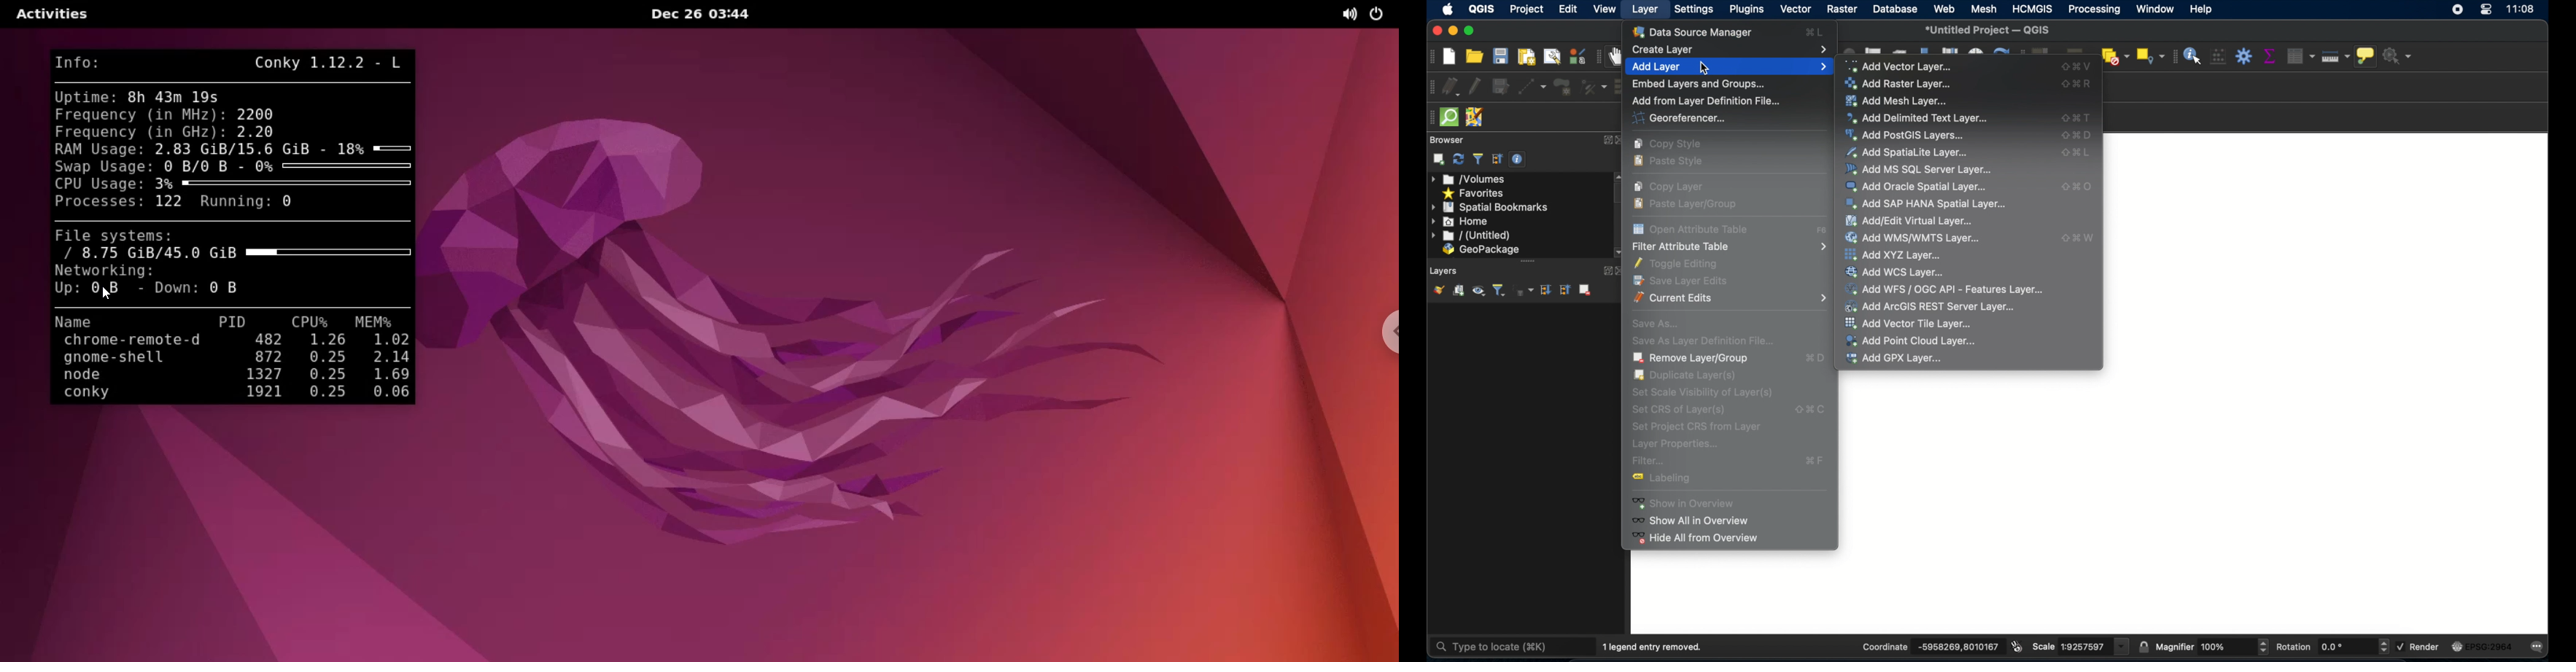  What do you see at coordinates (1475, 192) in the screenshot?
I see `favorites` at bounding box center [1475, 192].